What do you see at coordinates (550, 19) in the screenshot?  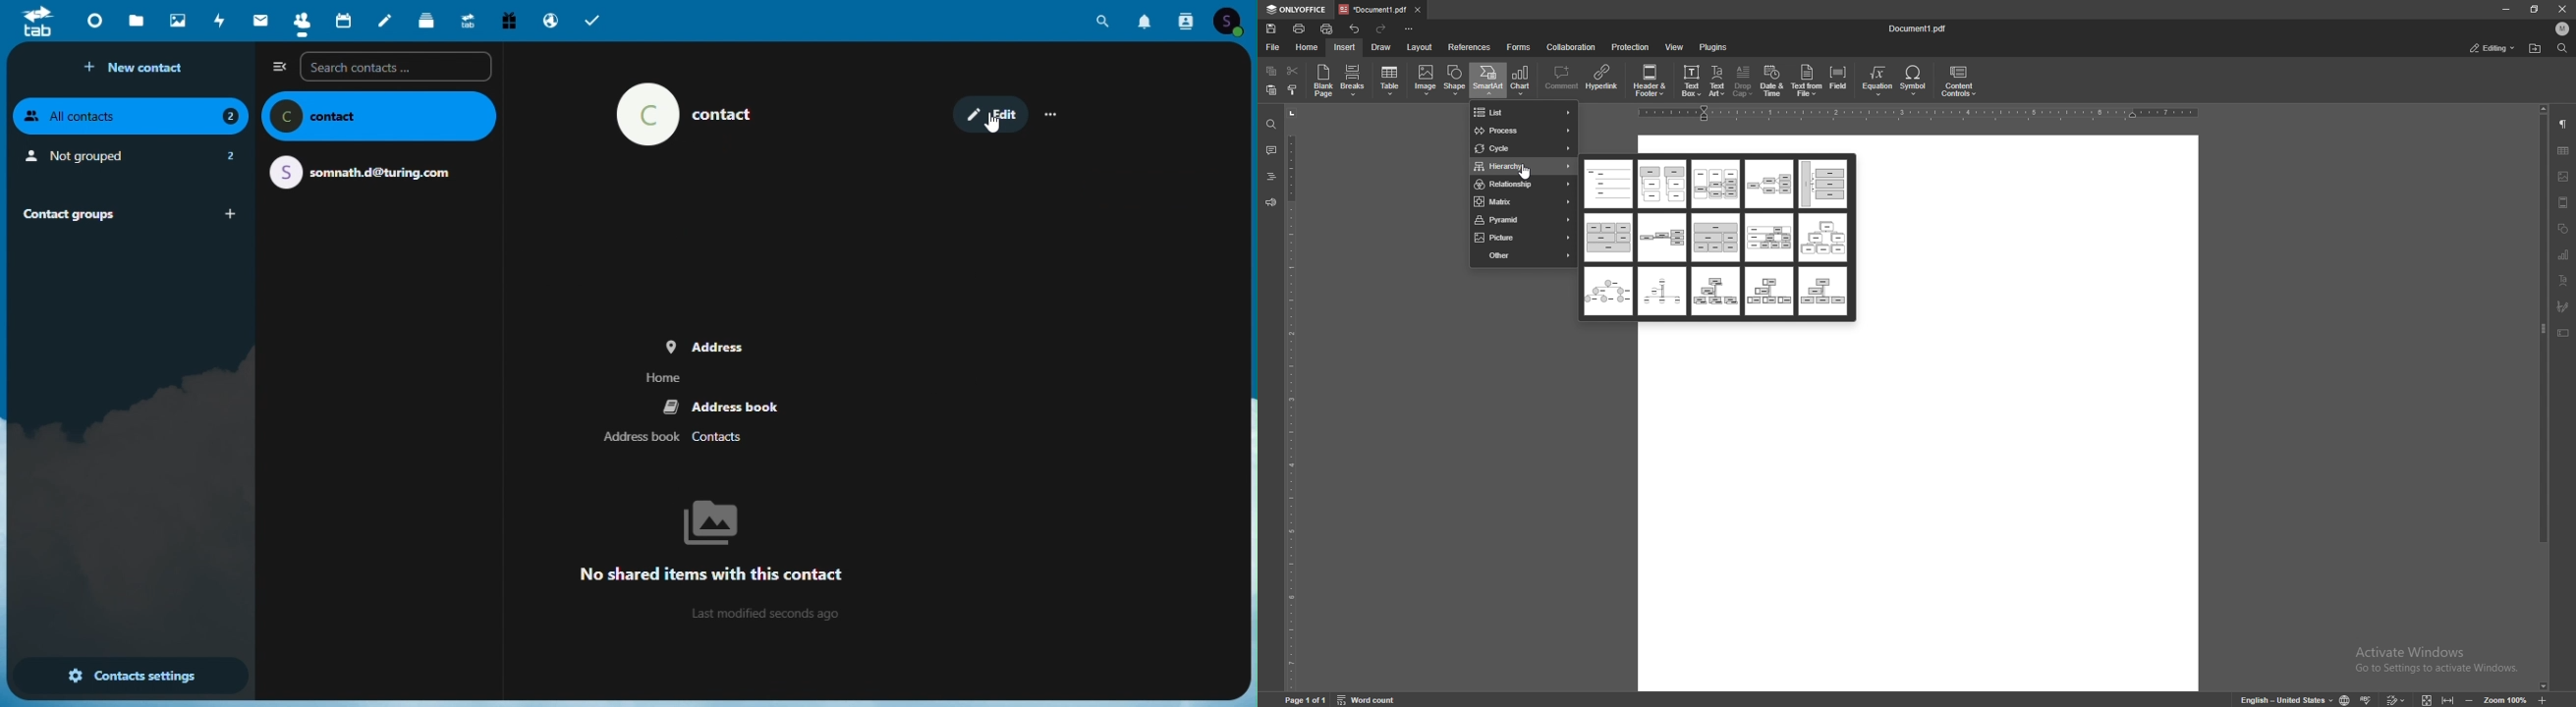 I see `Email hosting` at bounding box center [550, 19].